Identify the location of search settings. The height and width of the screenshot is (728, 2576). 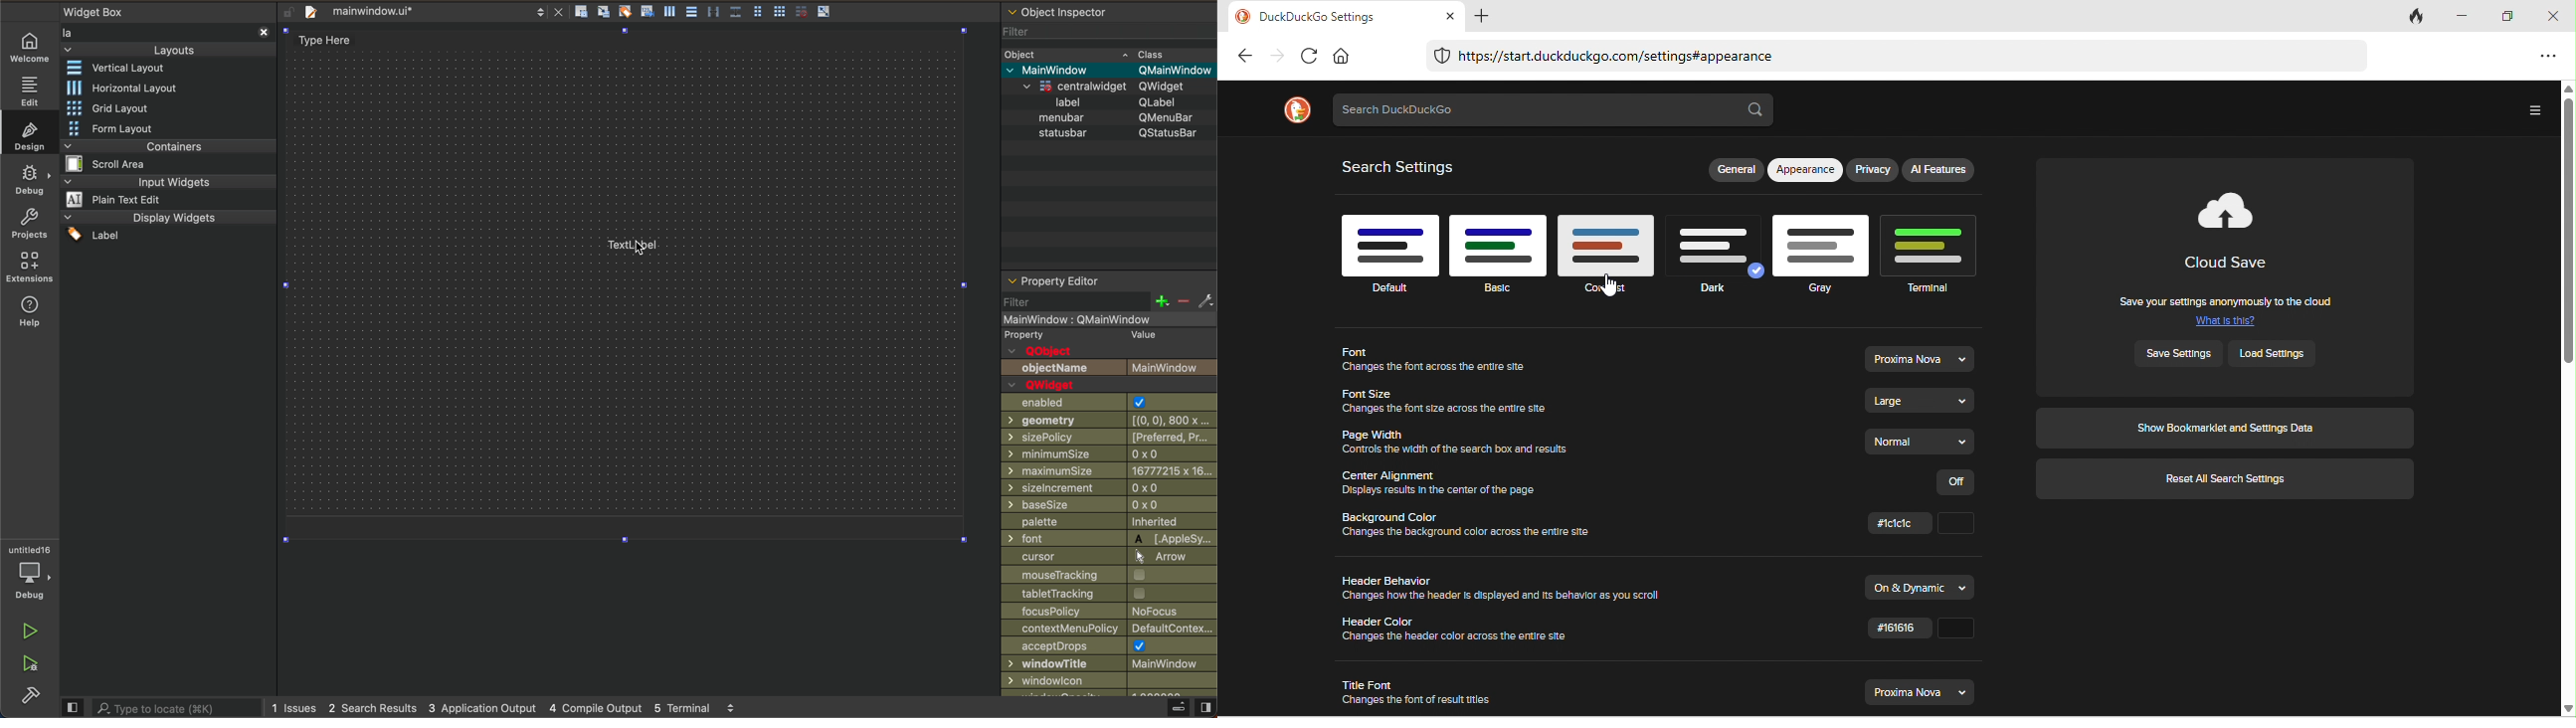
(1403, 167).